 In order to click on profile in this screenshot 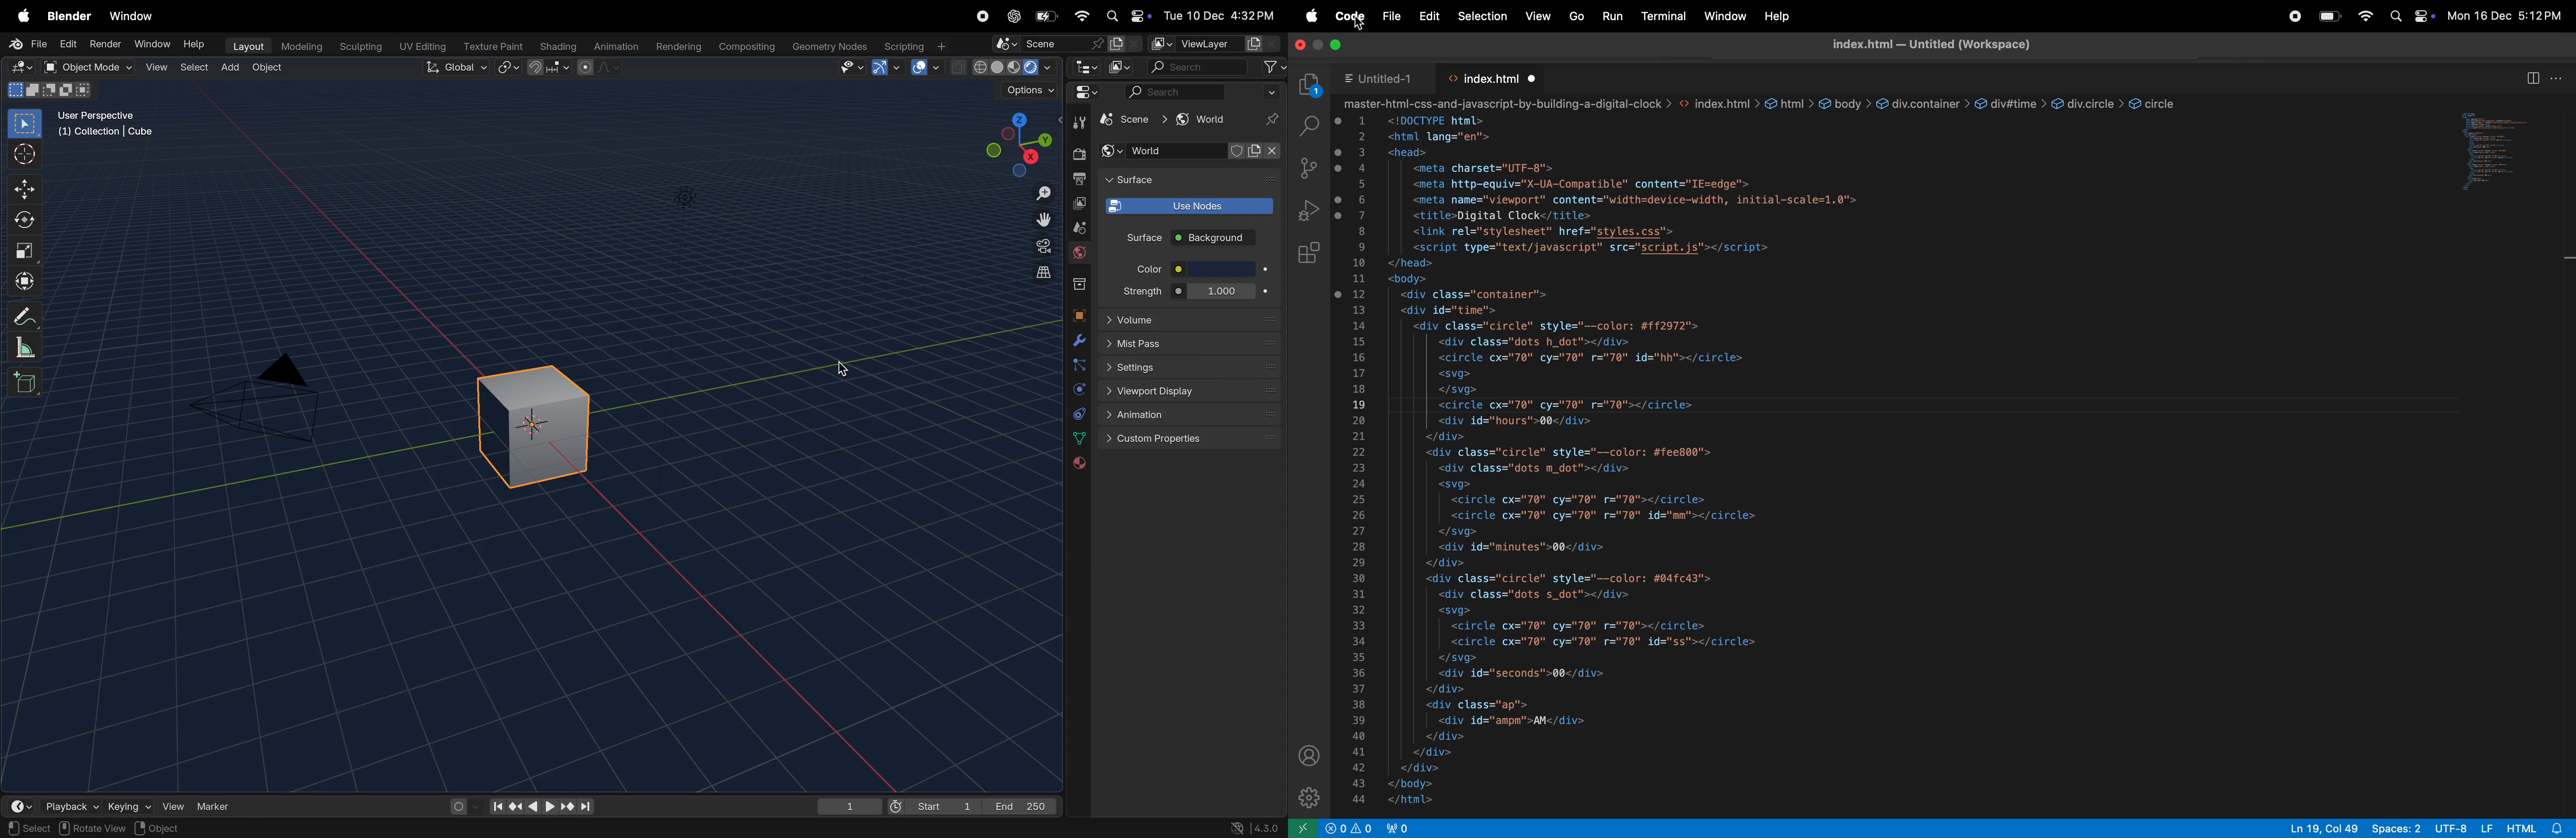, I will do `click(1309, 756)`.